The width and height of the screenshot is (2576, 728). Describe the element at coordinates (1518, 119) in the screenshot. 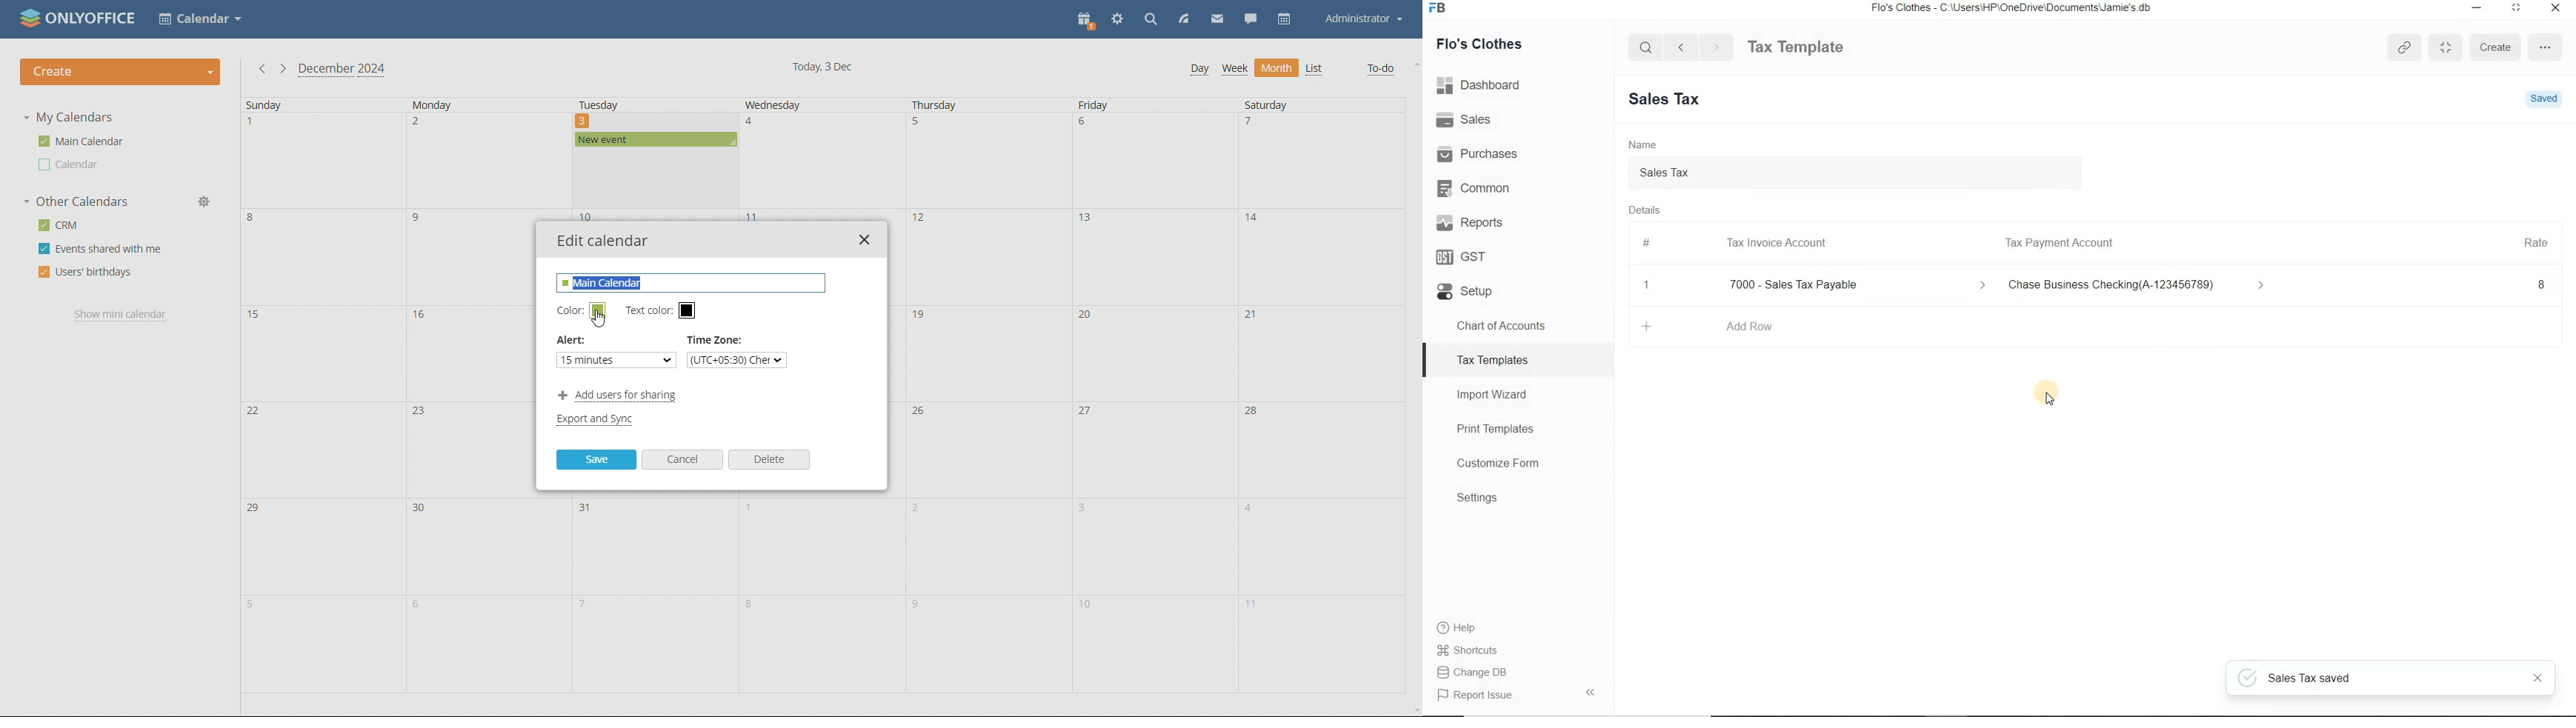

I see `Sales` at that location.